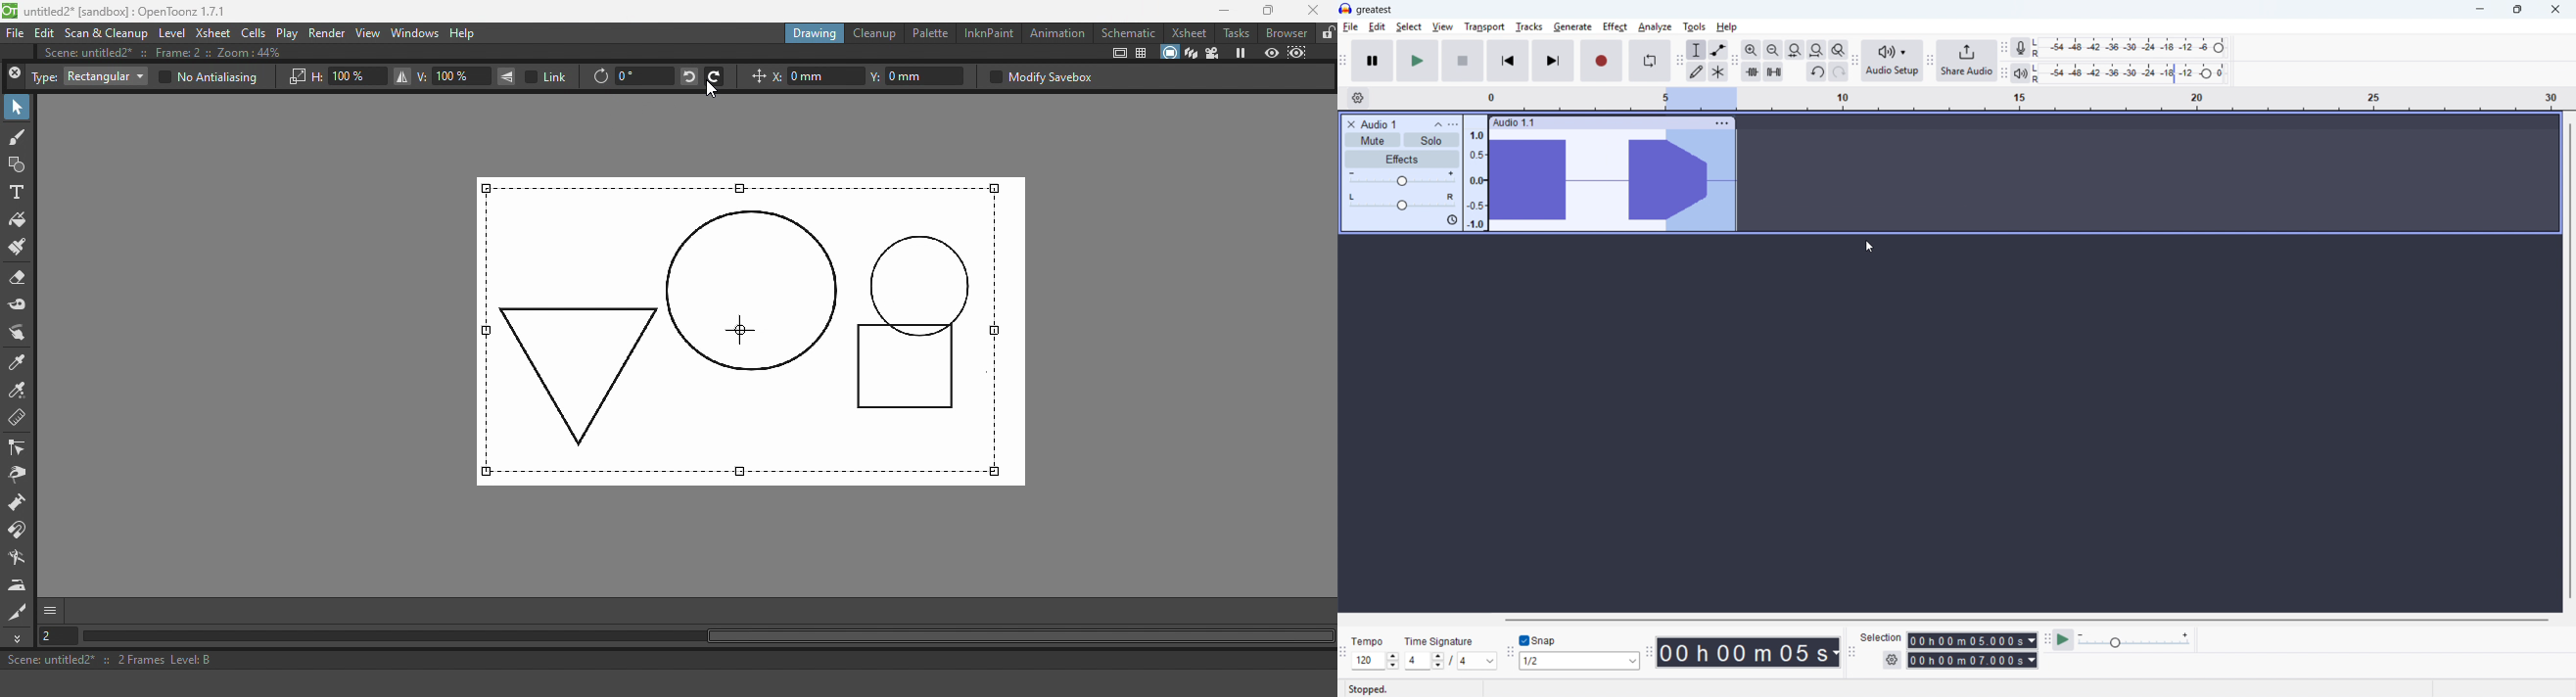  I want to click on Safe area, so click(1118, 53).